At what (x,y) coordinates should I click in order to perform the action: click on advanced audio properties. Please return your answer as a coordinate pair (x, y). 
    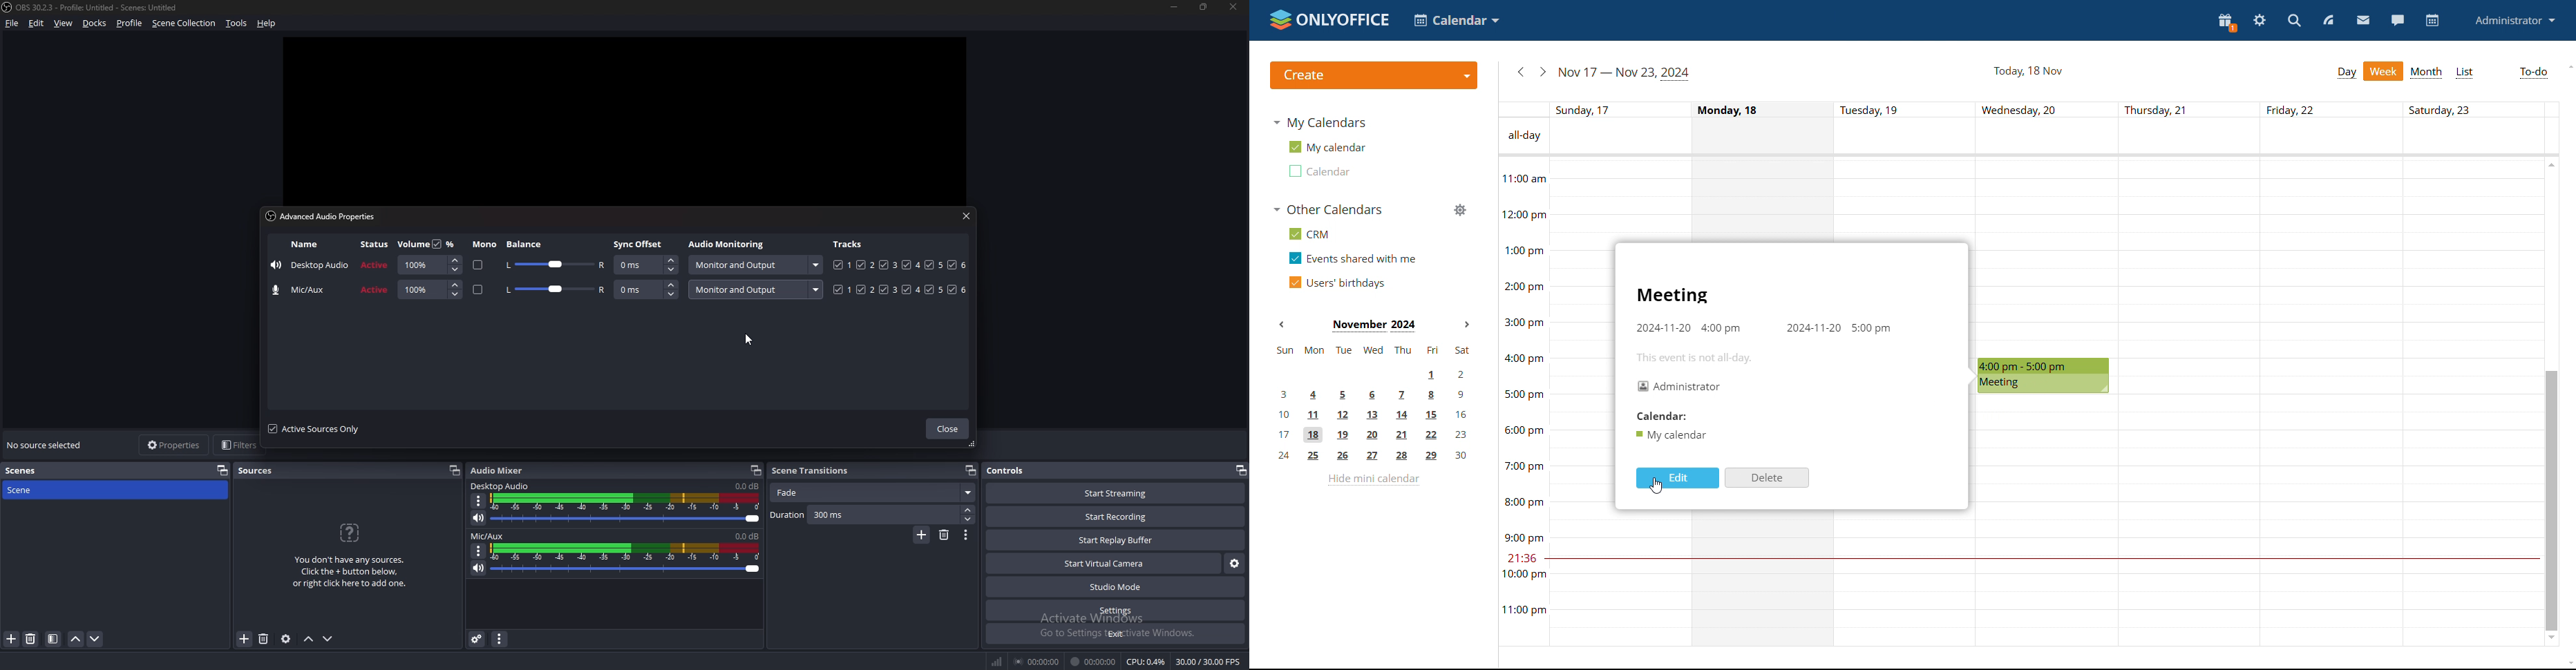
    Looking at the image, I should click on (478, 639).